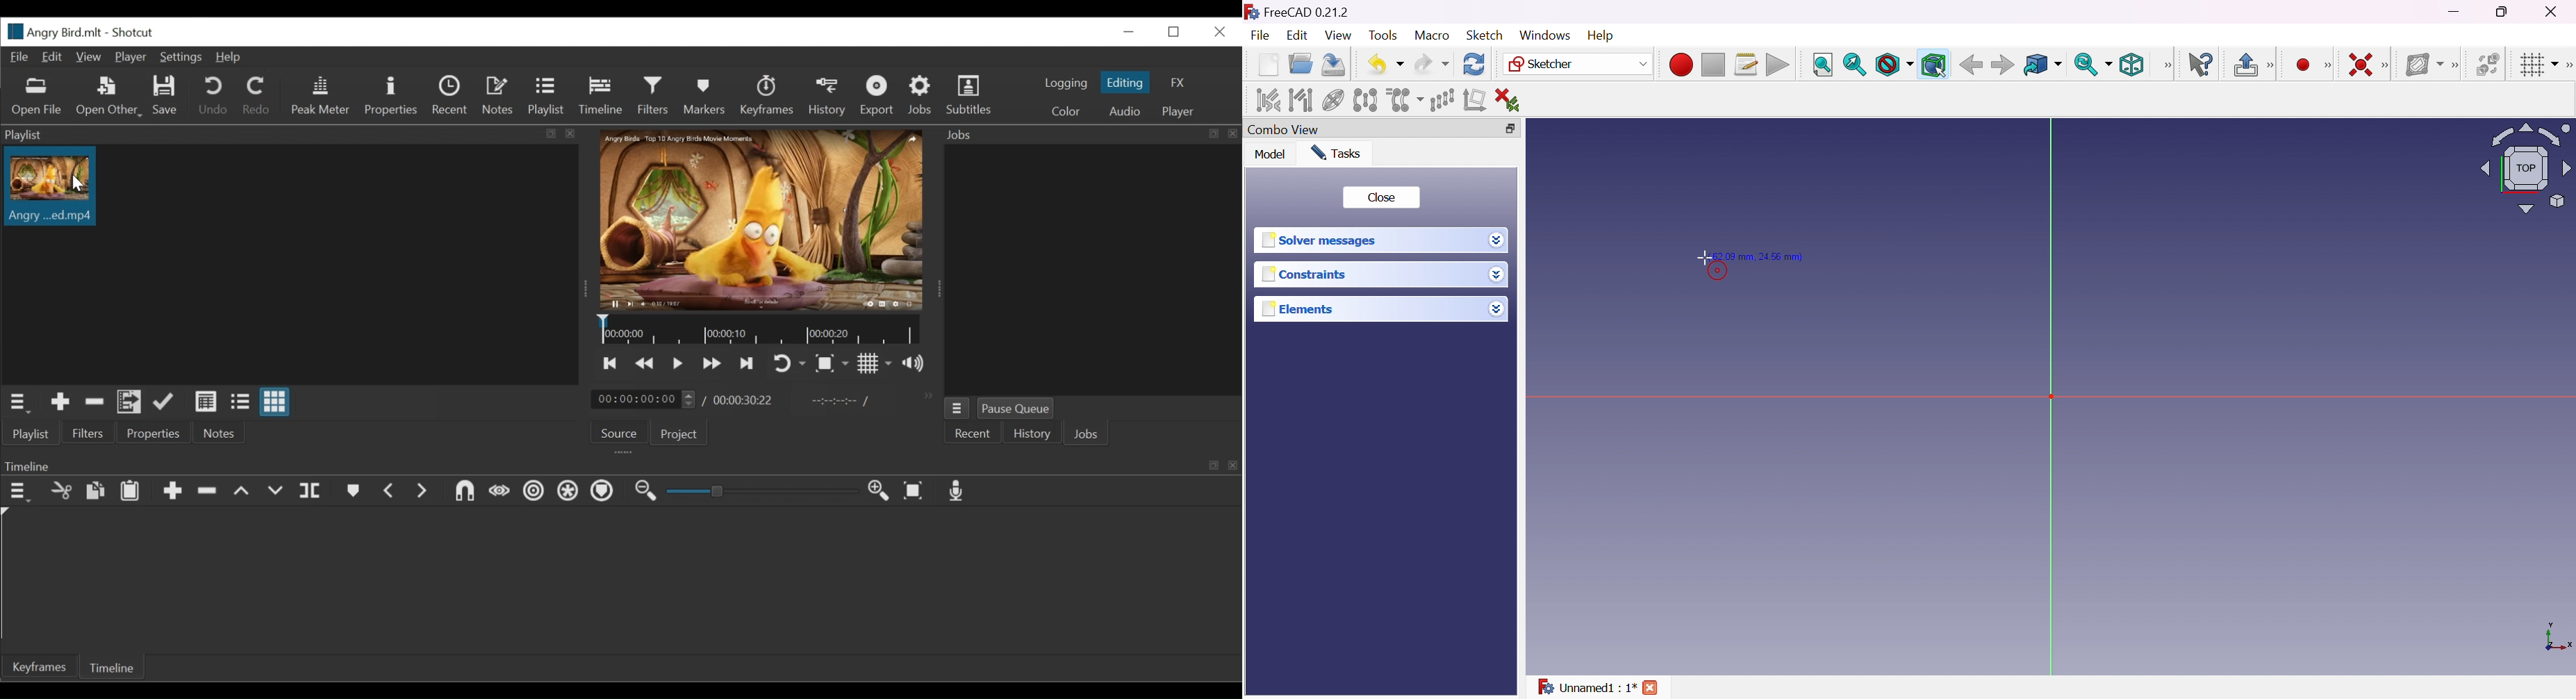  Describe the element at coordinates (2388, 66) in the screenshot. I see `[Sketcher constraints]` at that location.